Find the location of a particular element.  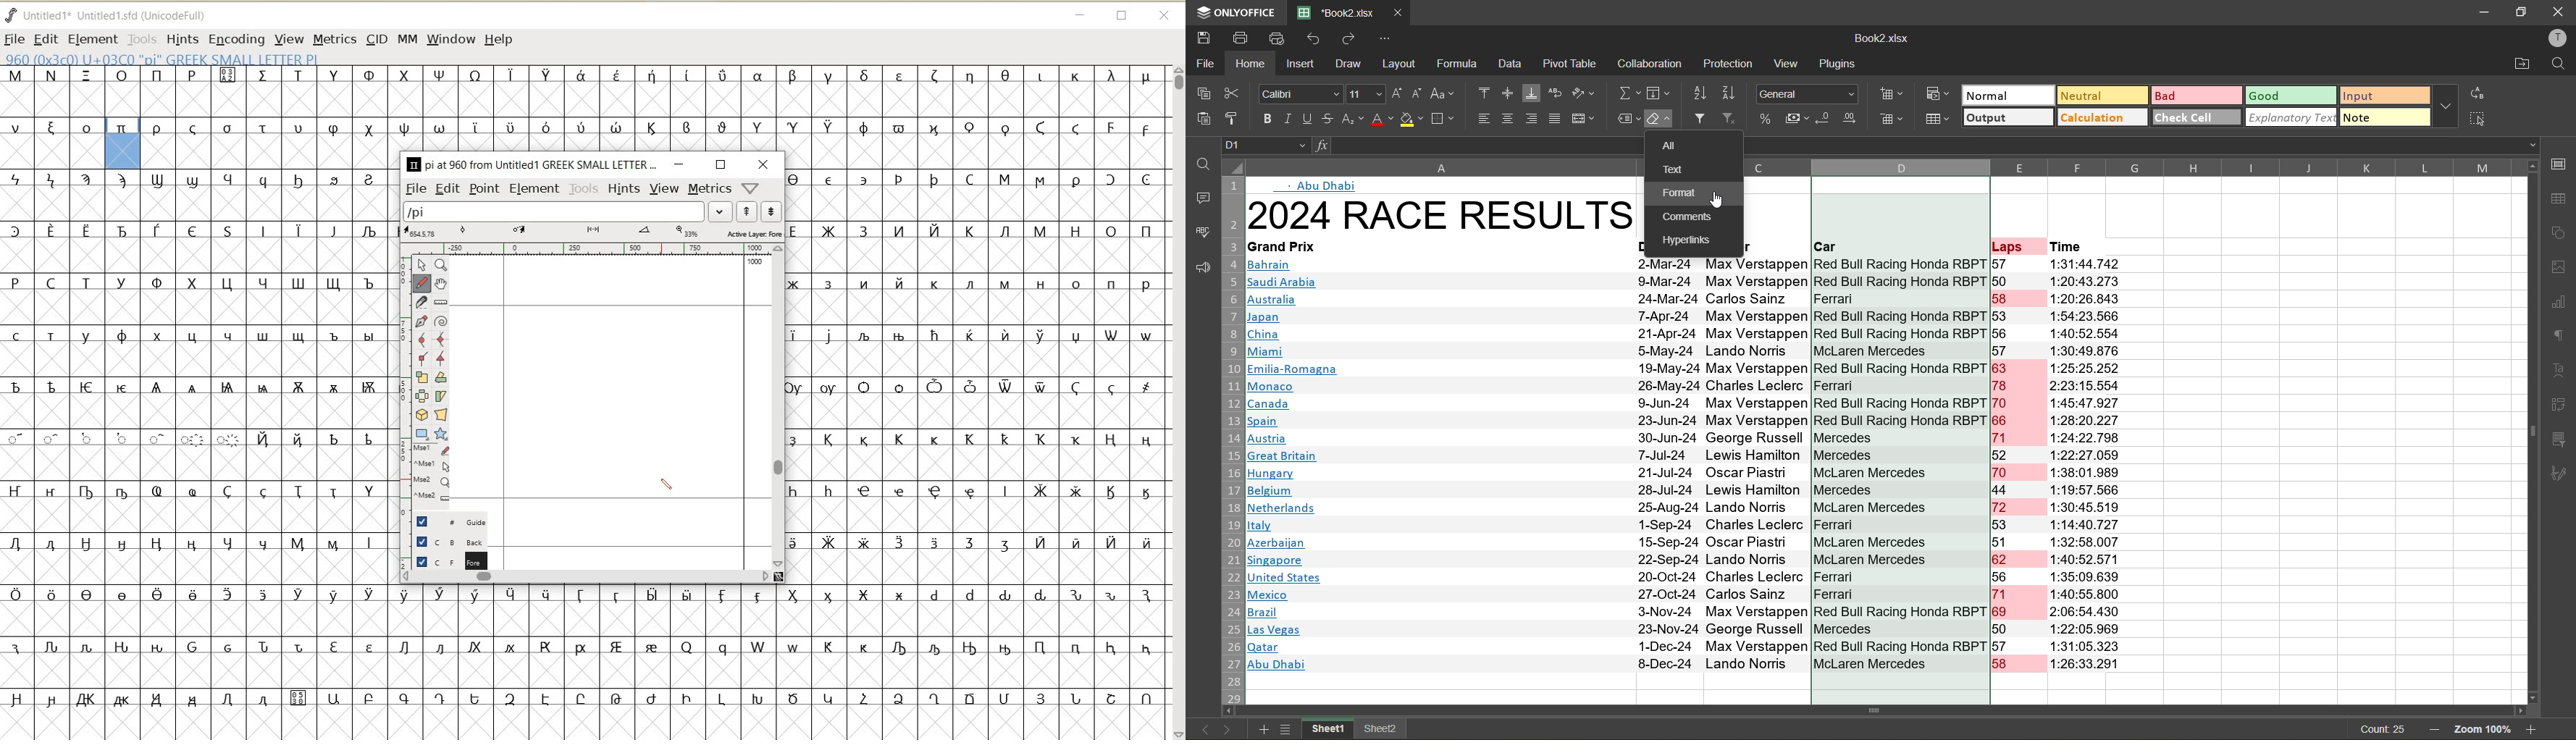

count 25 is located at coordinates (2380, 729).